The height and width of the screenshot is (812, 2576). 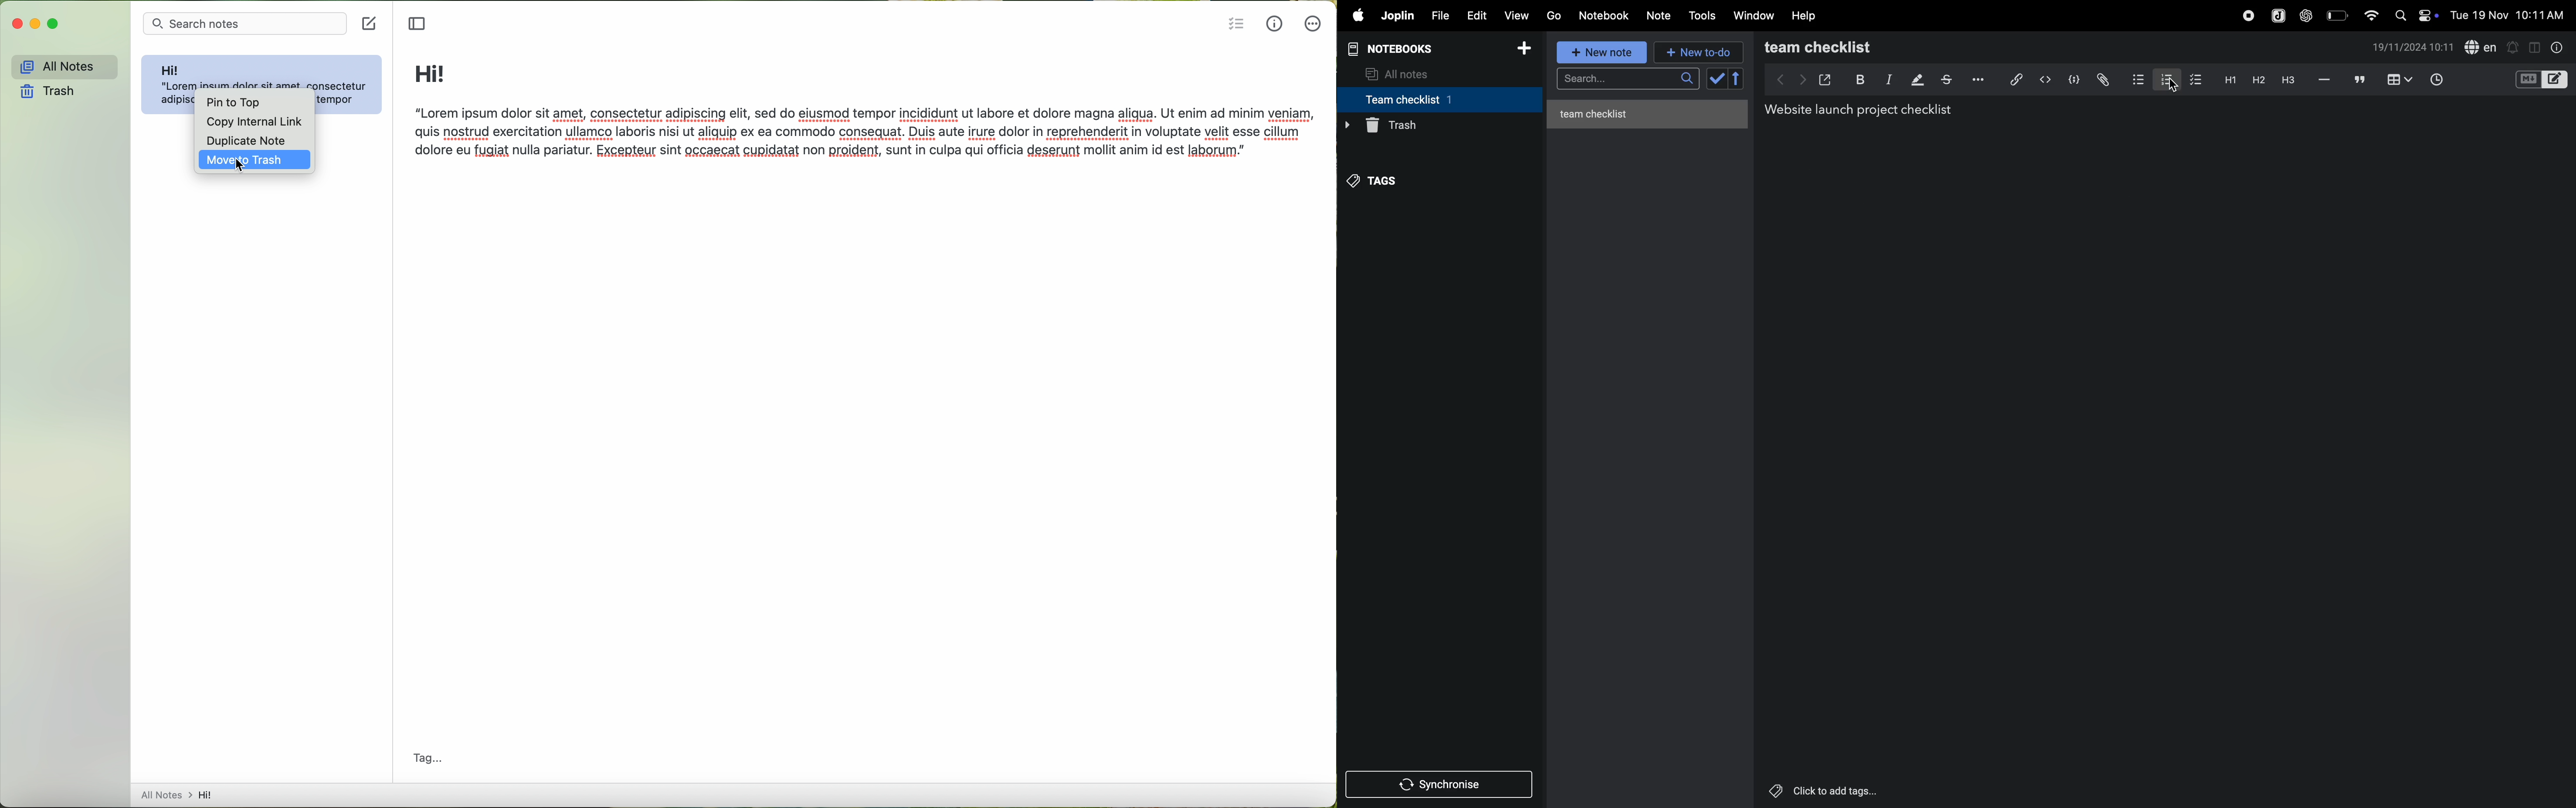 I want to click on file, so click(x=1440, y=14).